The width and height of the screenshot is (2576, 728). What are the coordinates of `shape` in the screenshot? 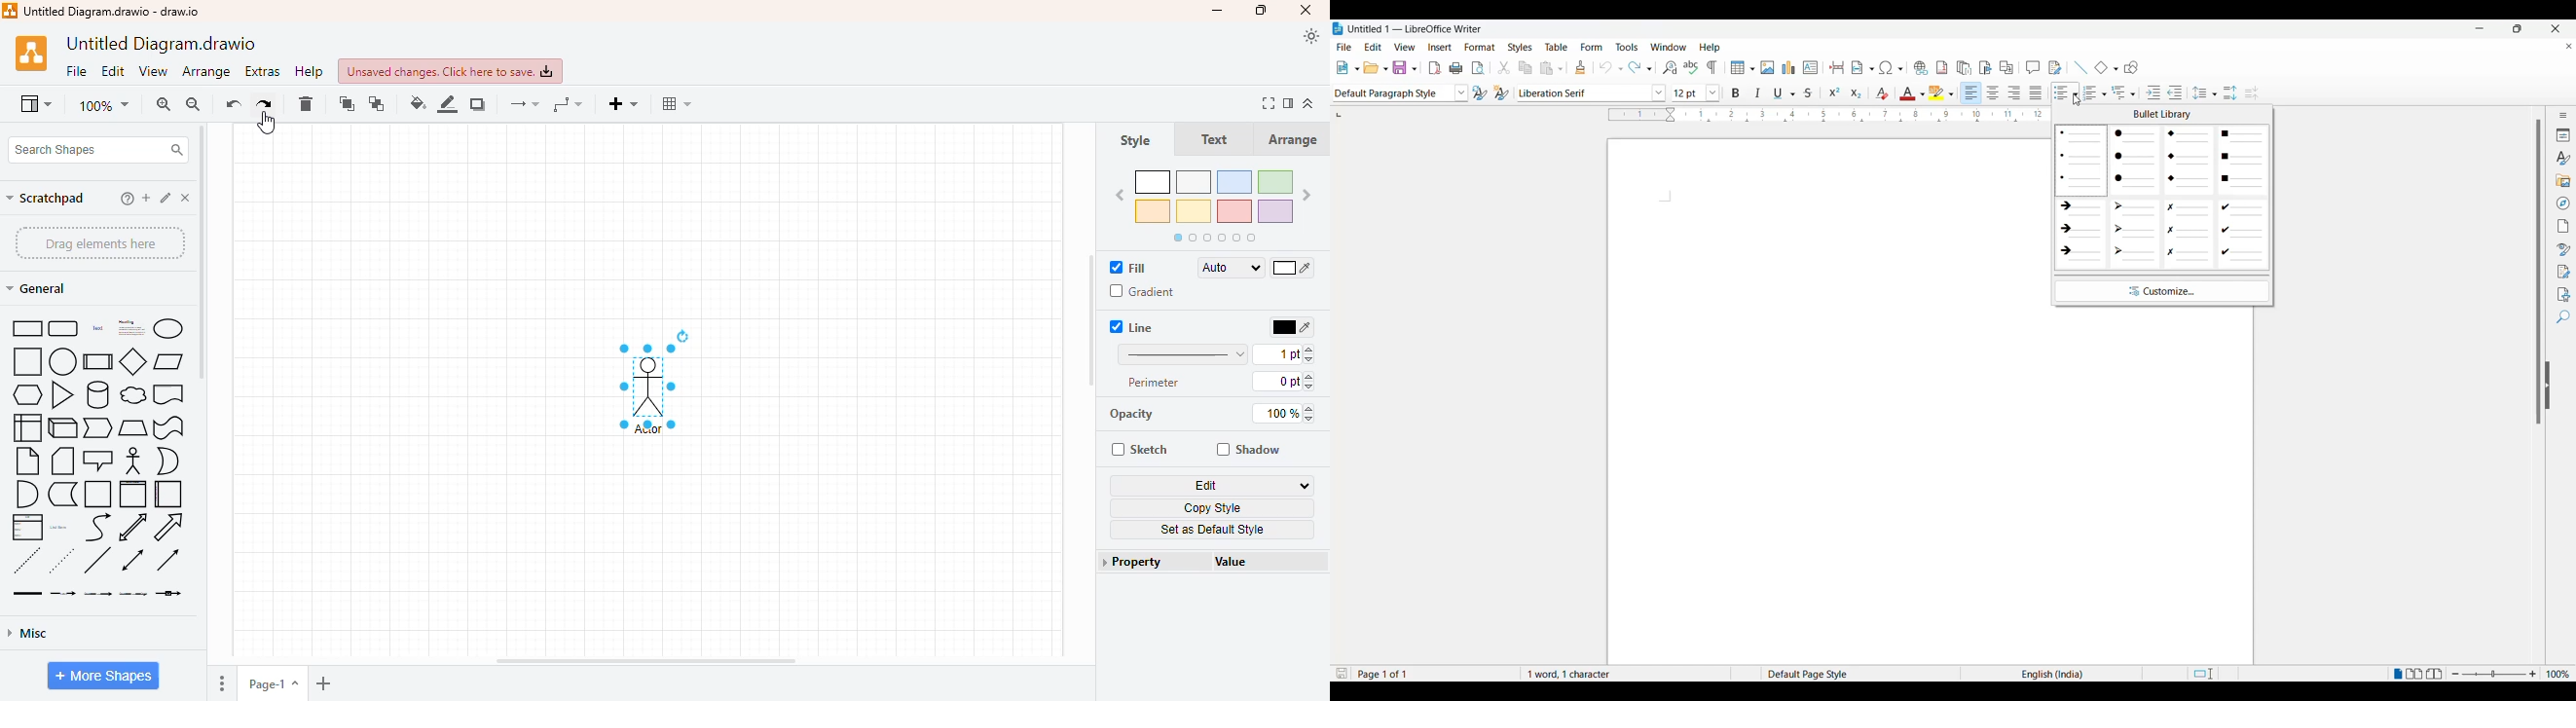 It's located at (650, 382).